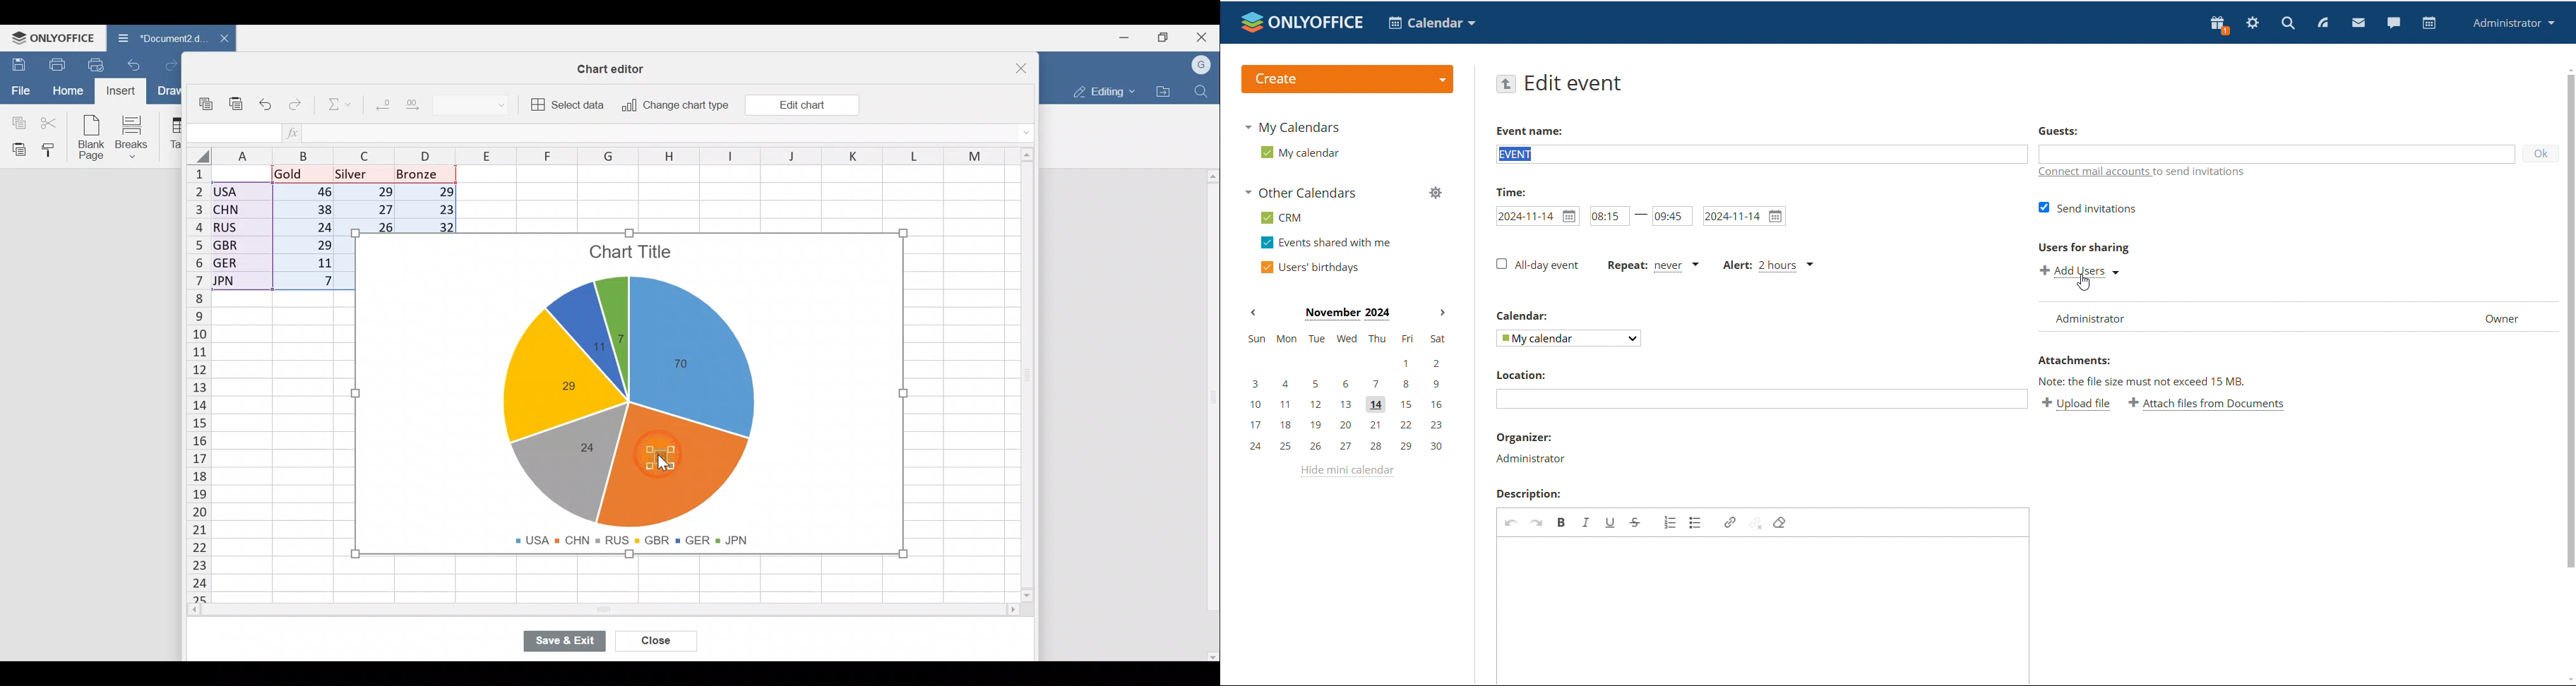  Describe the element at coordinates (1695, 522) in the screenshot. I see `insert/remove bulleted list` at that location.